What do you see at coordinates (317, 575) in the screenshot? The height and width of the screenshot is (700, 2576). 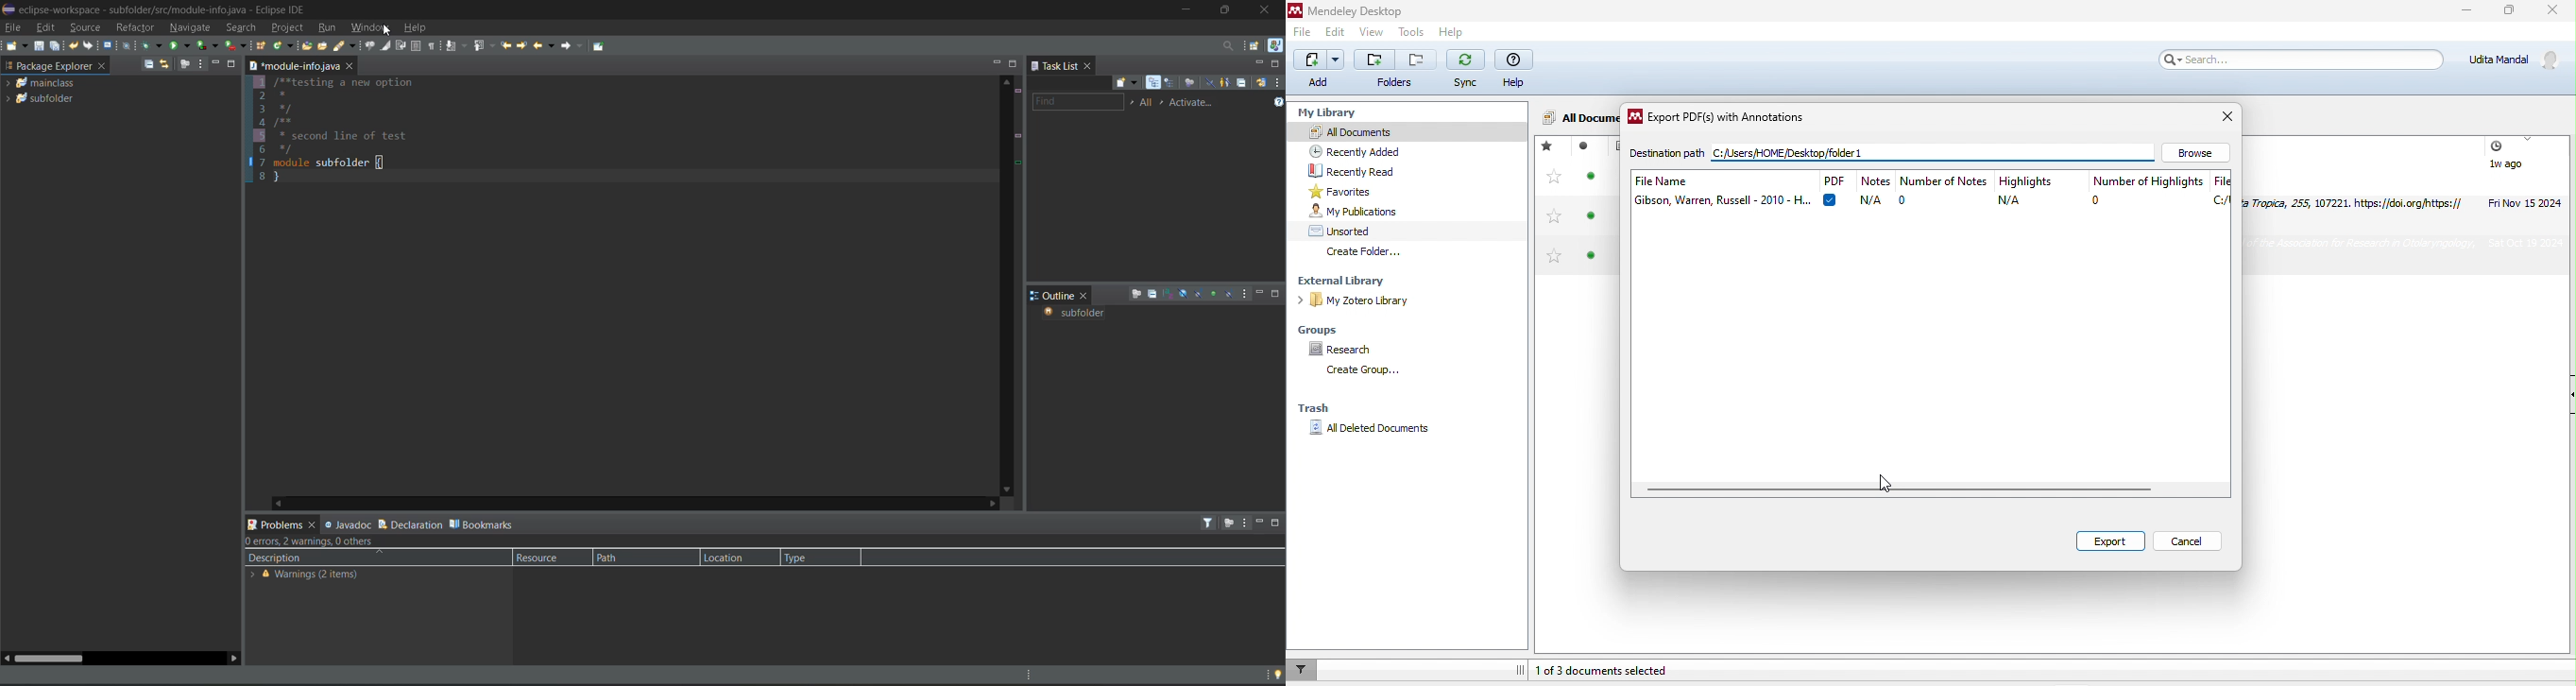 I see `information` at bounding box center [317, 575].